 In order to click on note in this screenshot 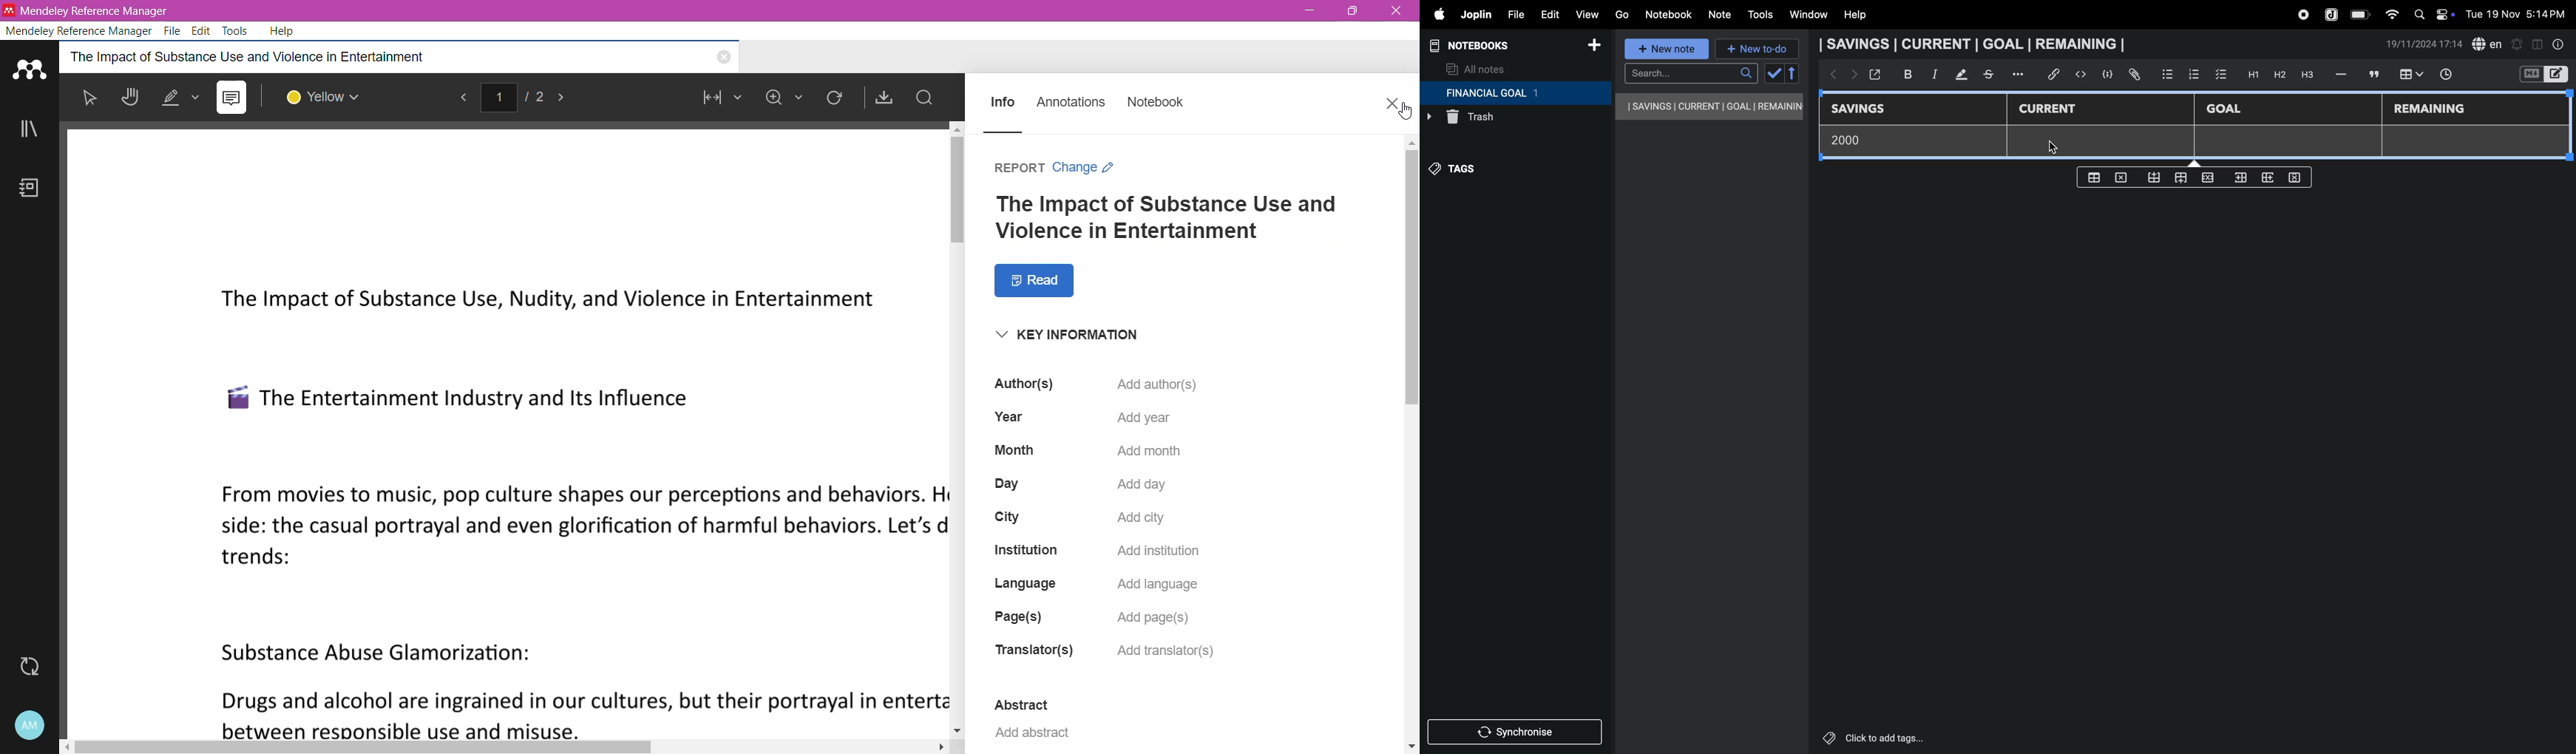, I will do `click(1721, 15)`.